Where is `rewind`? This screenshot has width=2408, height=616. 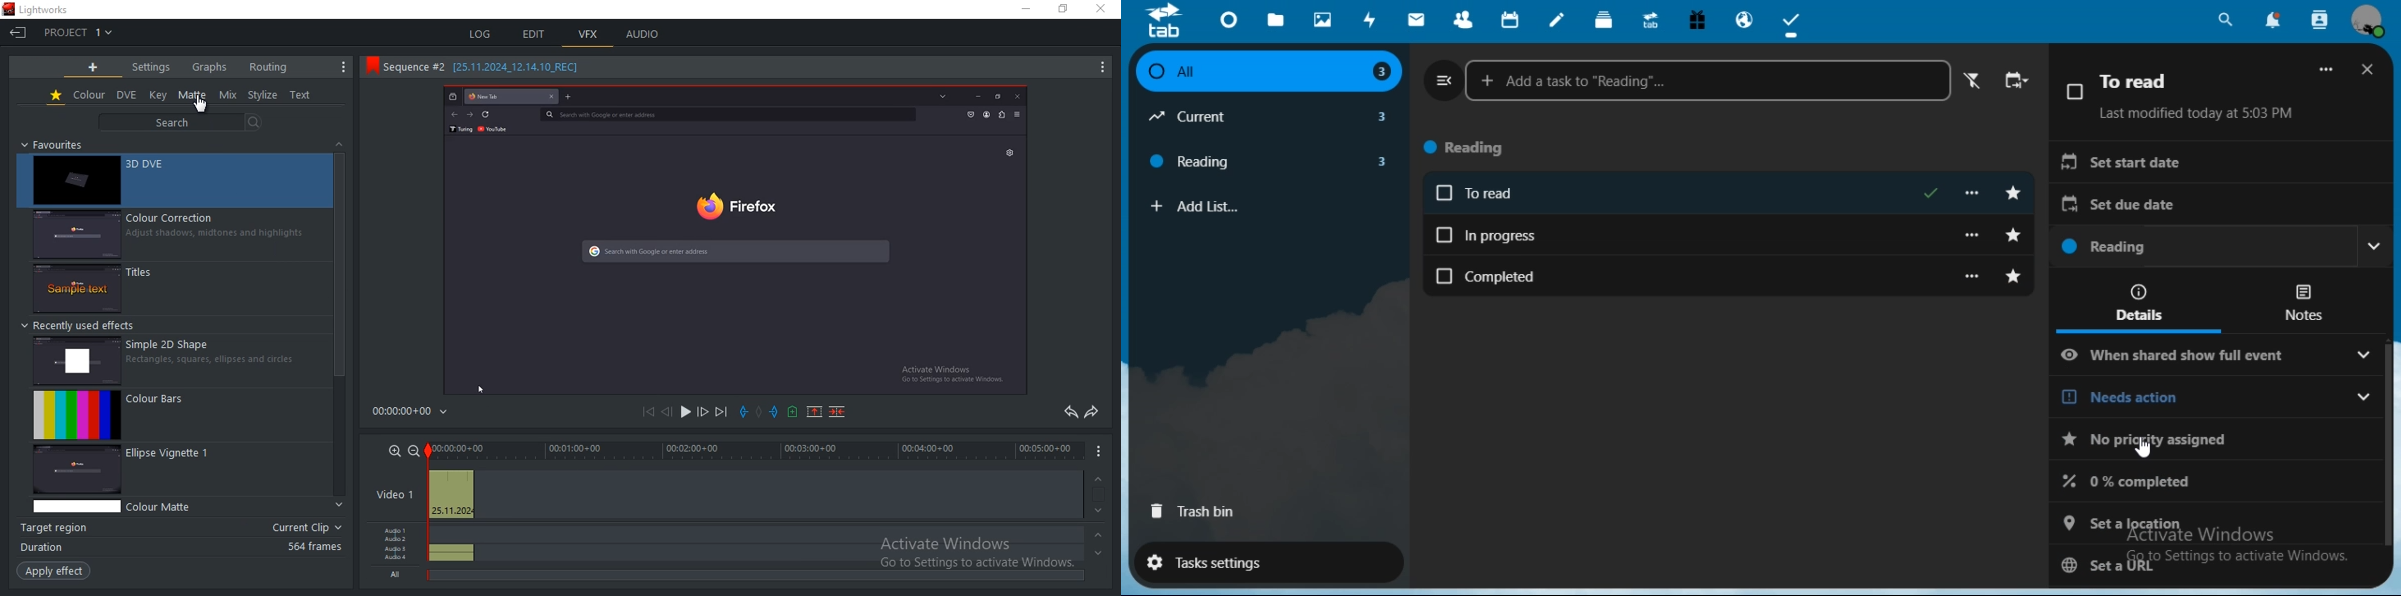 rewind is located at coordinates (666, 413).